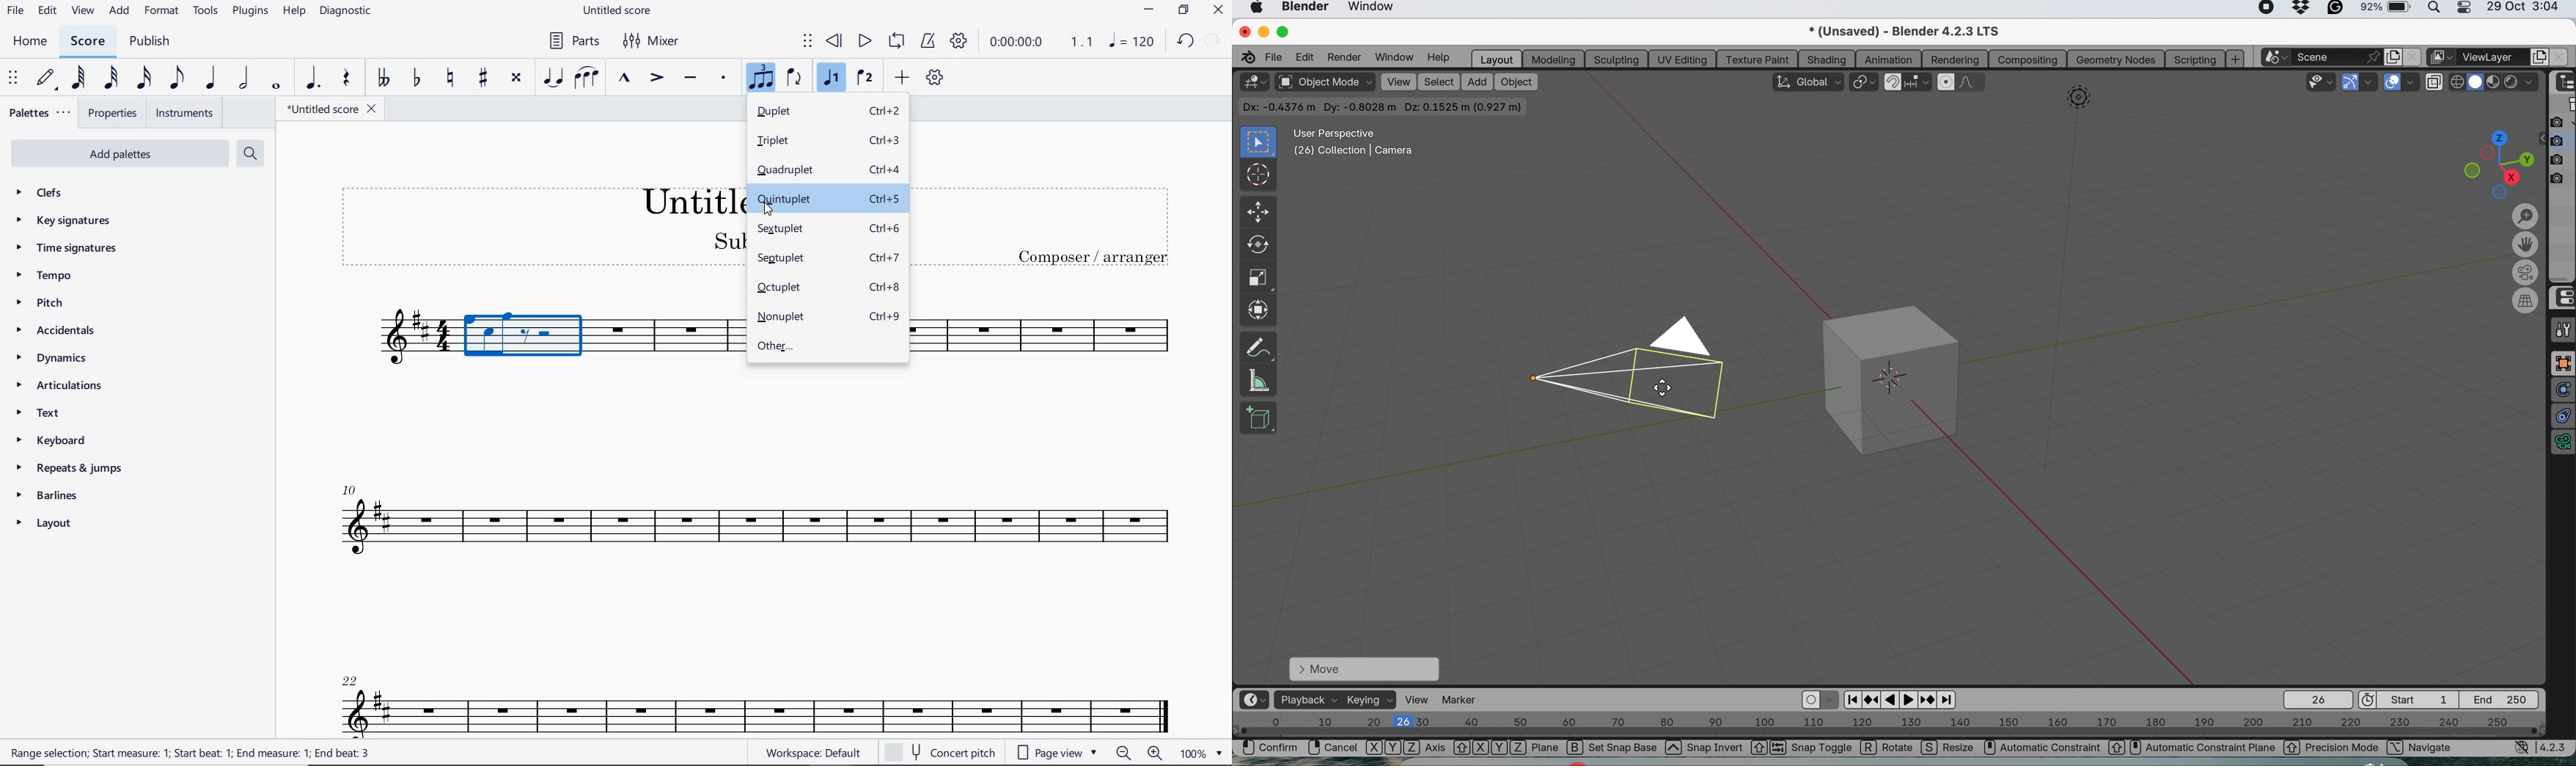 Image resolution: width=2576 pixels, height=784 pixels. I want to click on help, so click(1438, 58).